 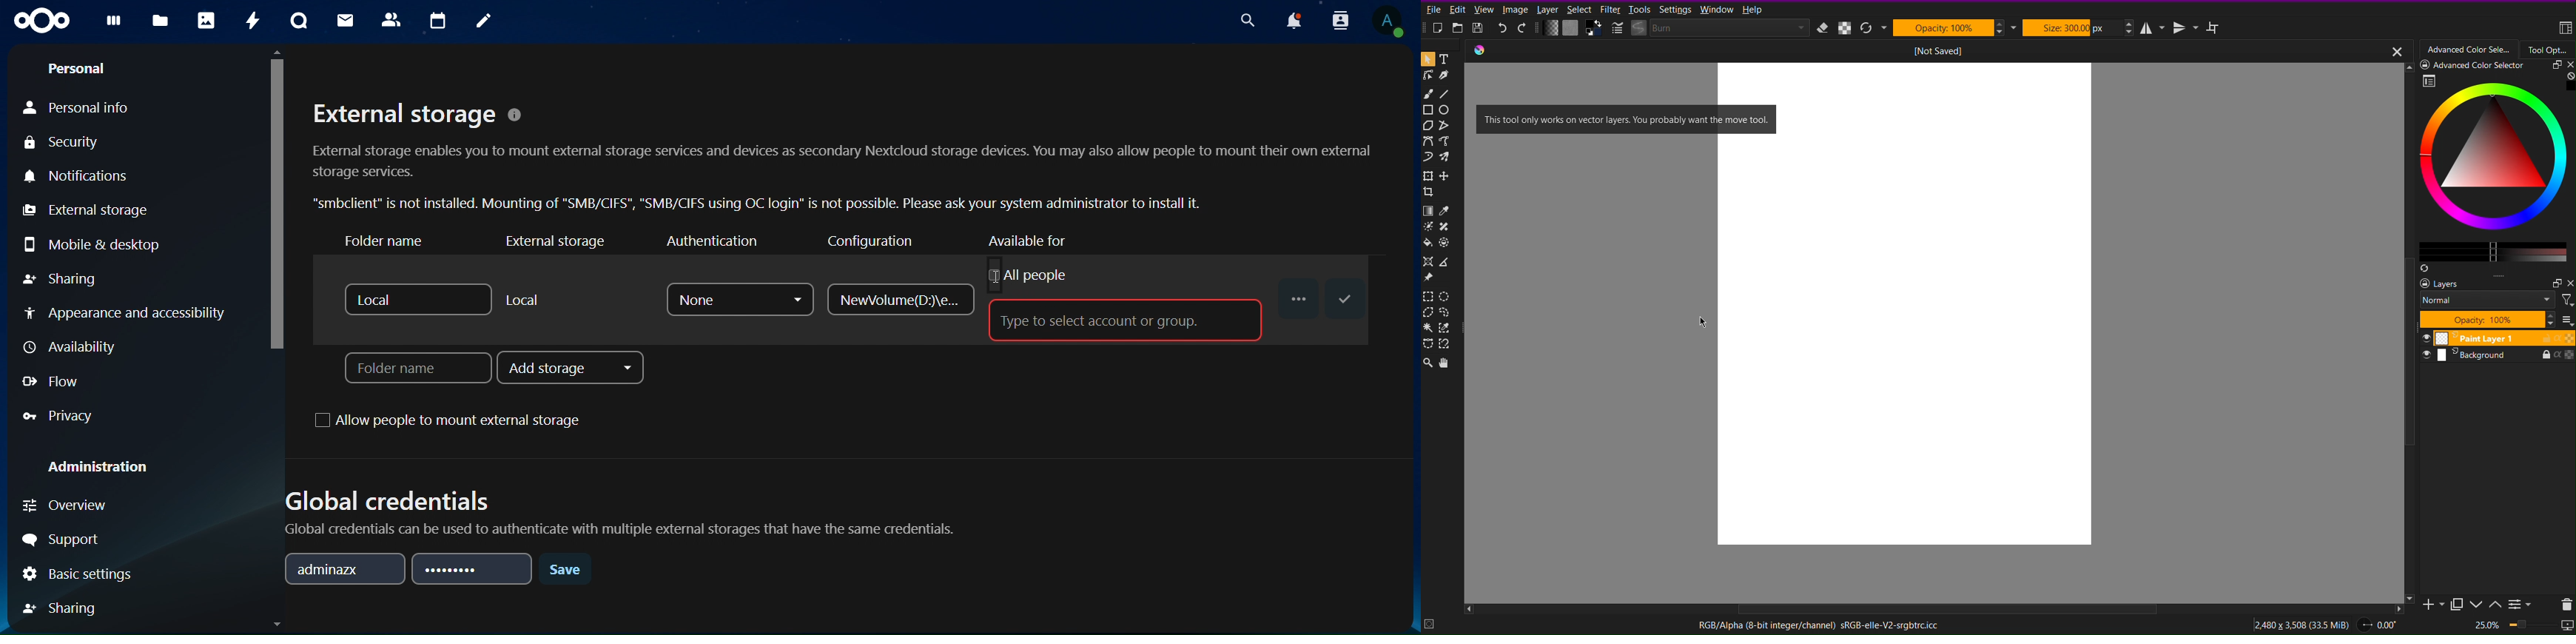 I want to click on Open, so click(x=1459, y=29).